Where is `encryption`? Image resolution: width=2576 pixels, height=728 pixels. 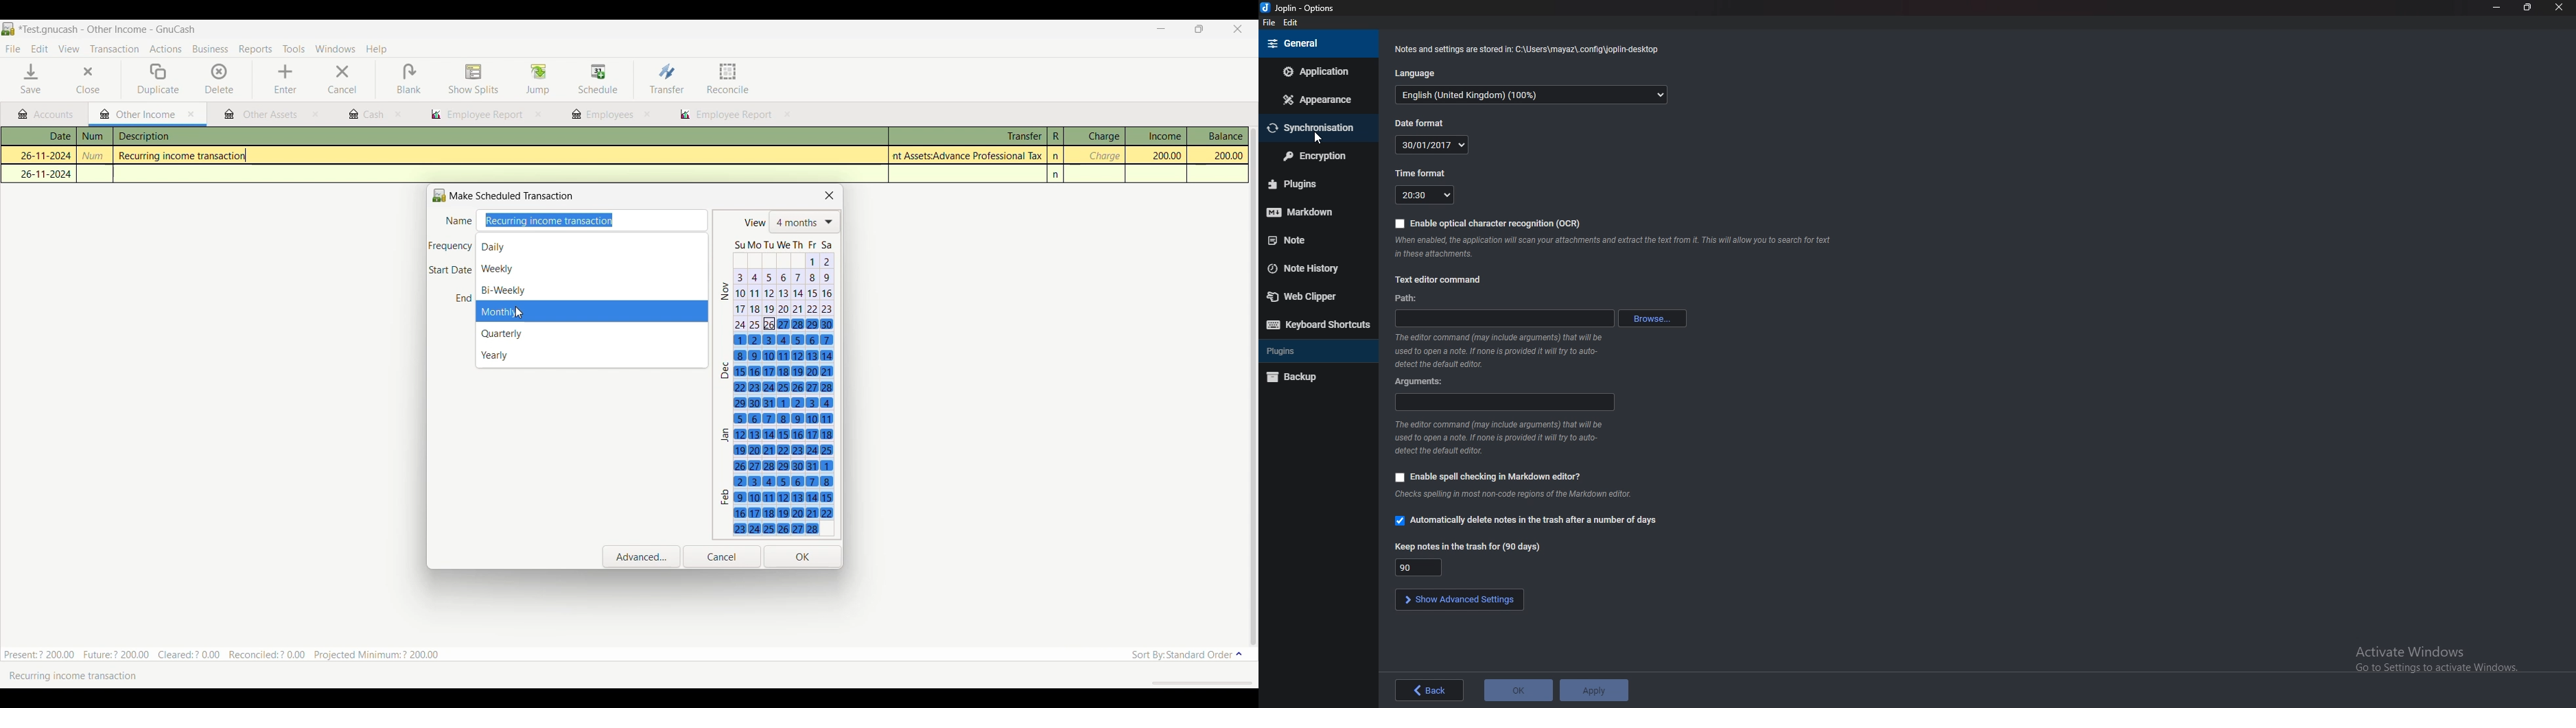
encryption is located at coordinates (1316, 156).